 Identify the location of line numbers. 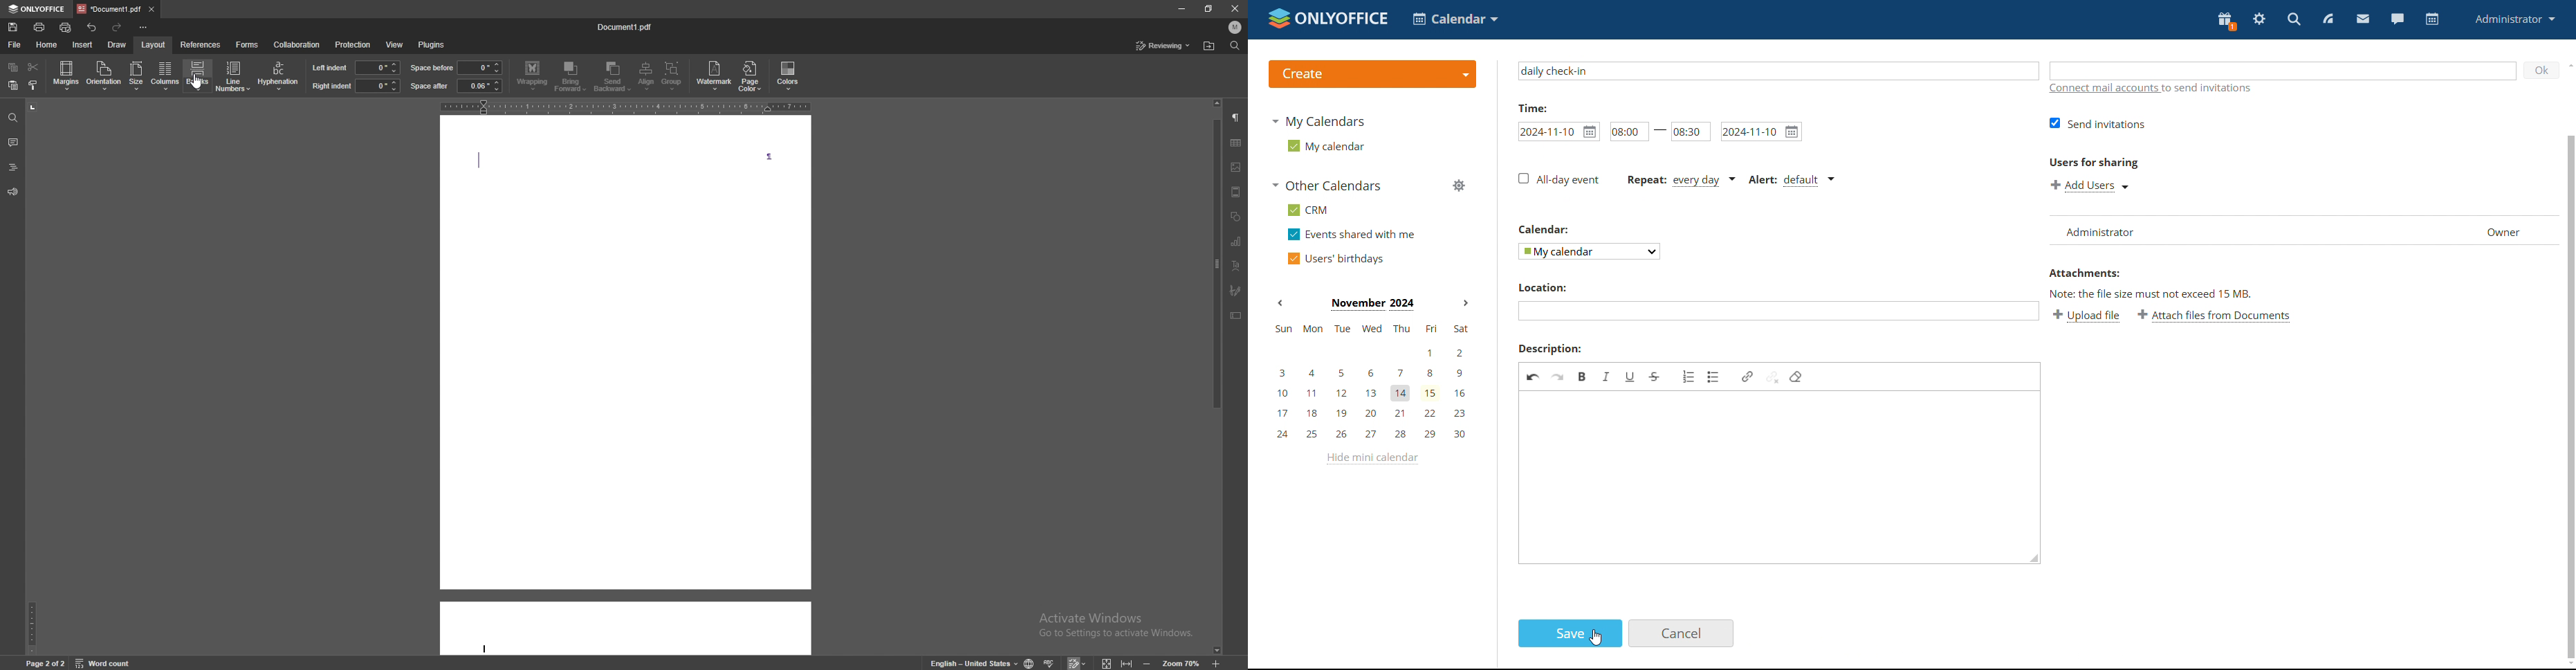
(233, 77).